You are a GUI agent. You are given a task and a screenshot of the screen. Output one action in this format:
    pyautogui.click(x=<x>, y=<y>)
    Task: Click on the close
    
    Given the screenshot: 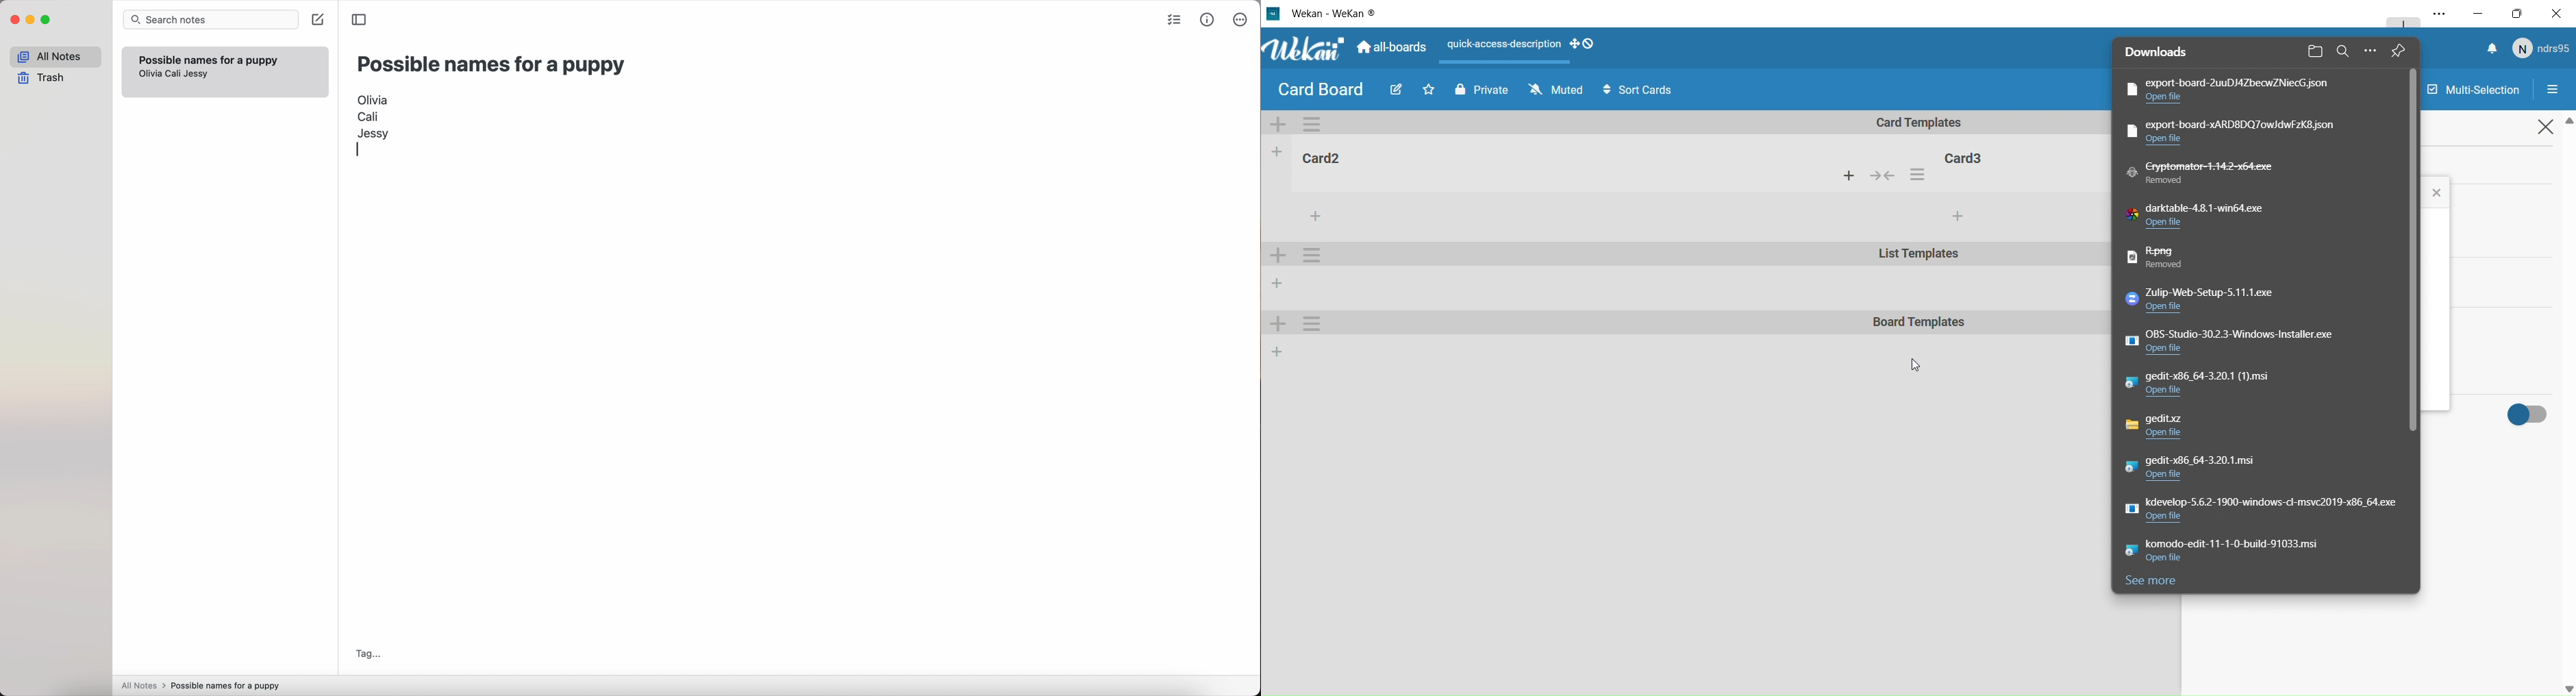 What is the action you would take?
    pyautogui.click(x=2560, y=13)
    